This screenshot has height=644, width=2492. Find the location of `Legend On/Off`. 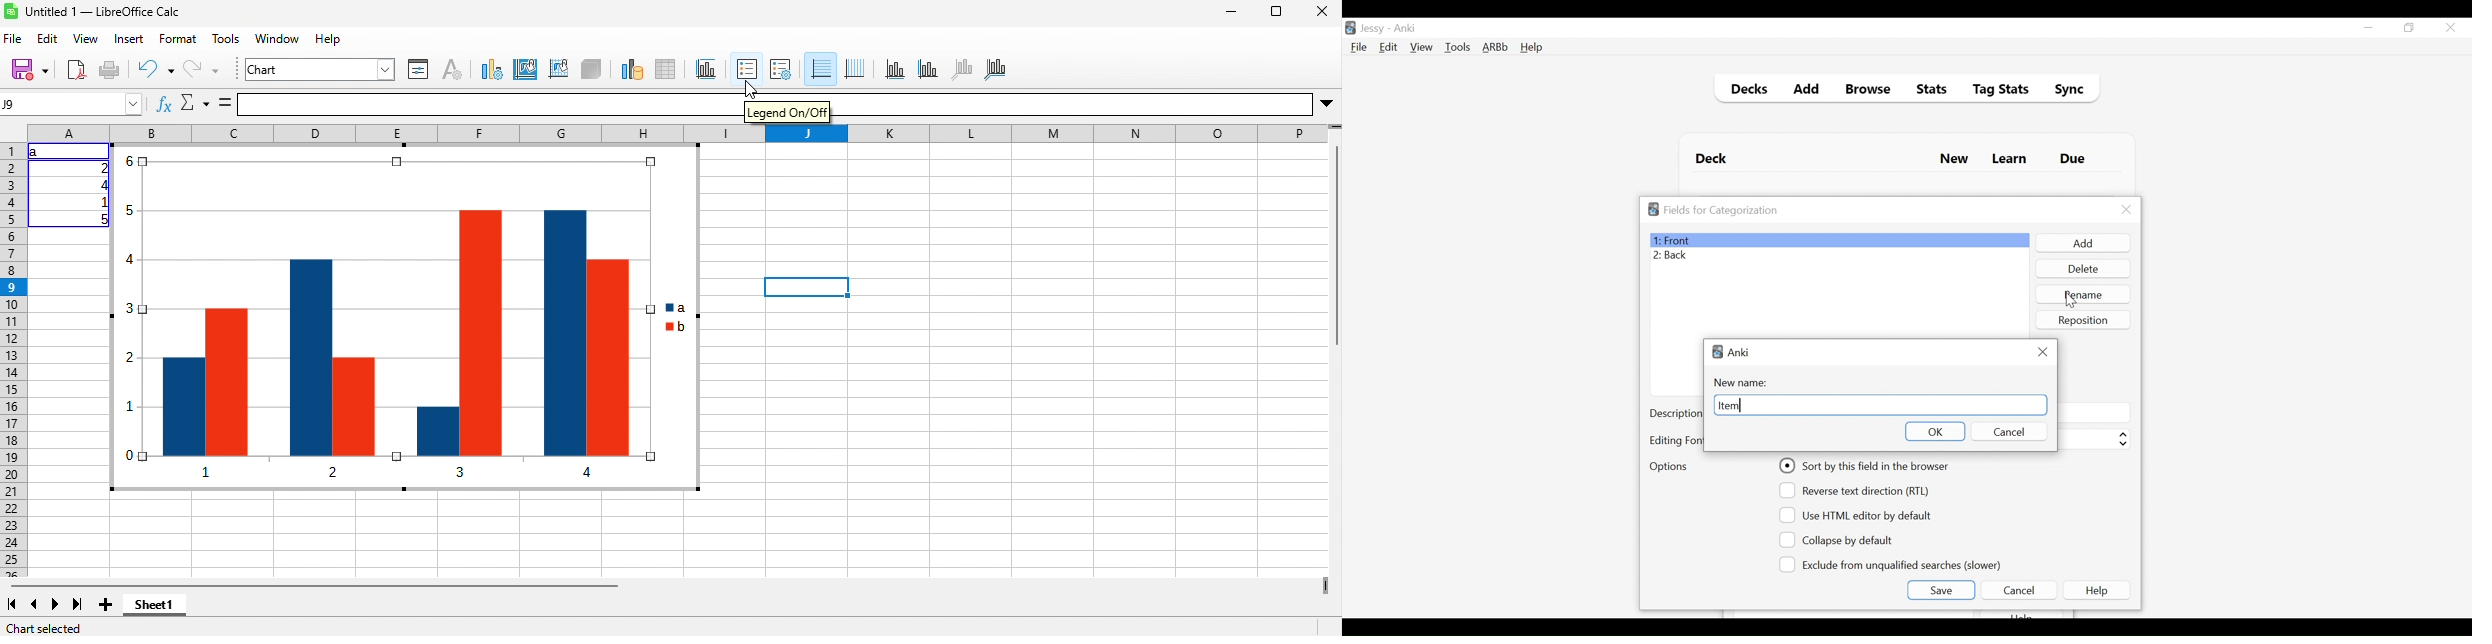

Legend On/Off is located at coordinates (787, 112).